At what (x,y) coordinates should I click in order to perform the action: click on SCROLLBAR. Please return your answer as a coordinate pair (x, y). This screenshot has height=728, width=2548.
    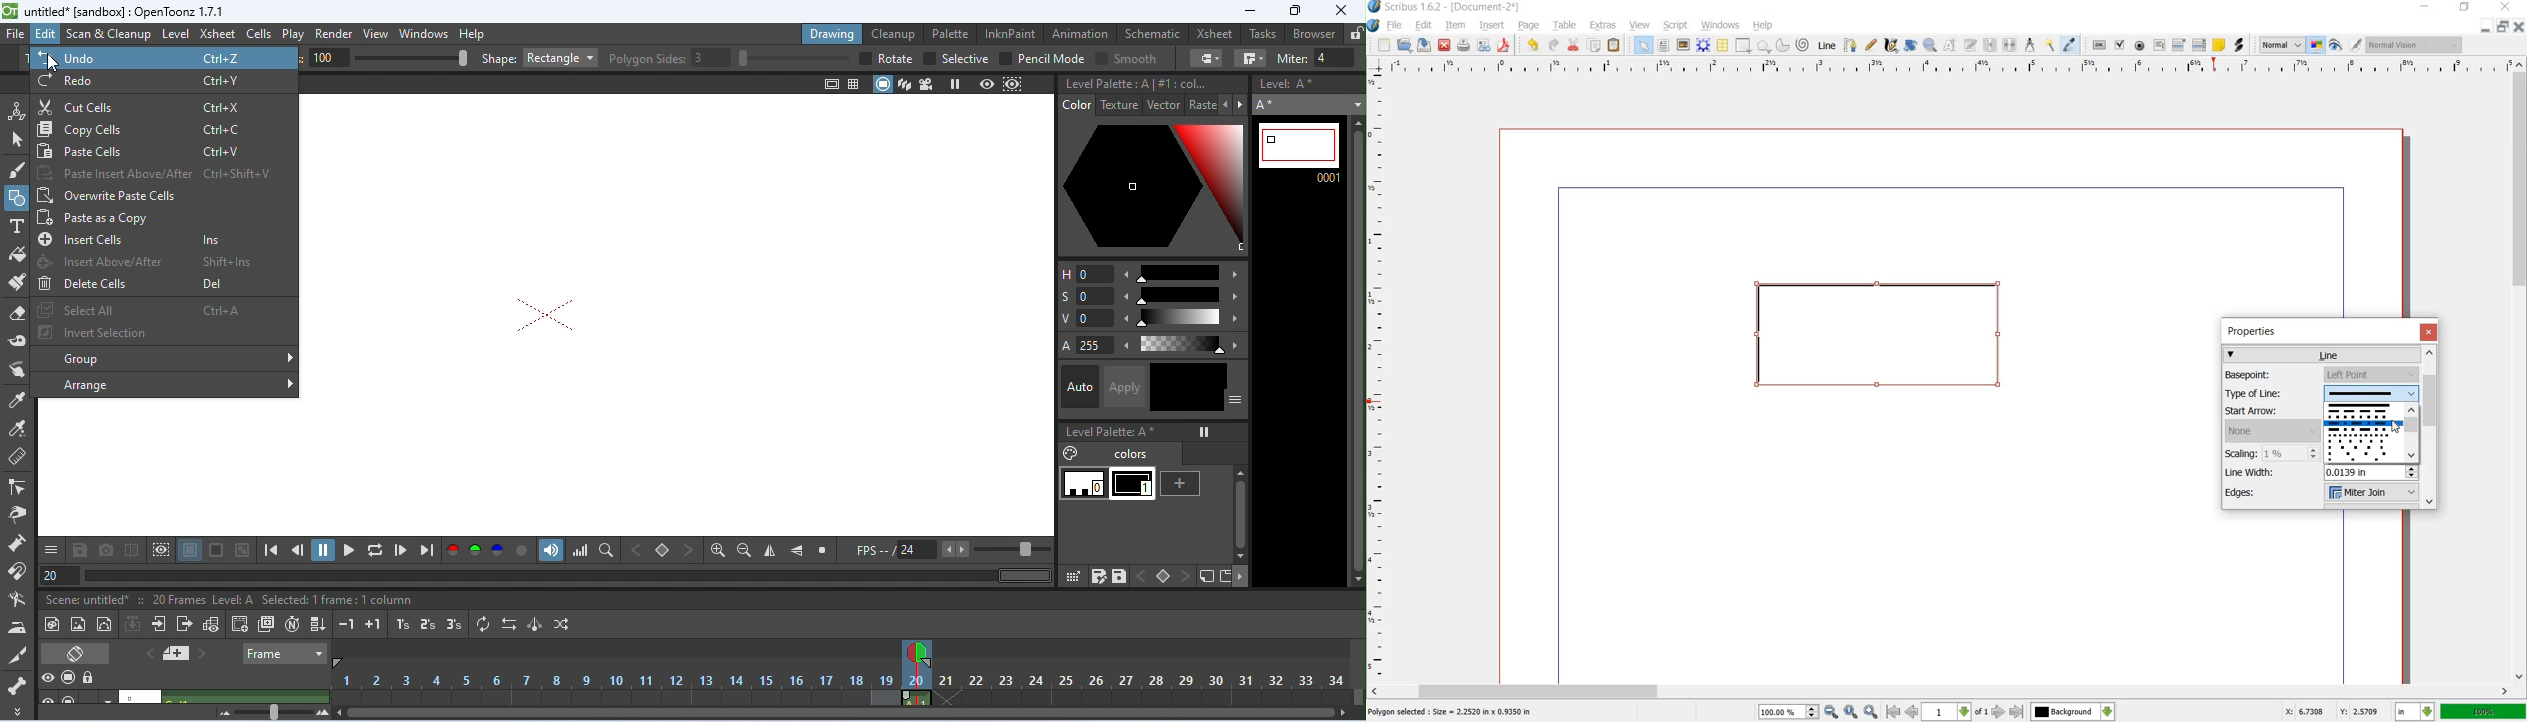
    Looking at the image, I should click on (1940, 692).